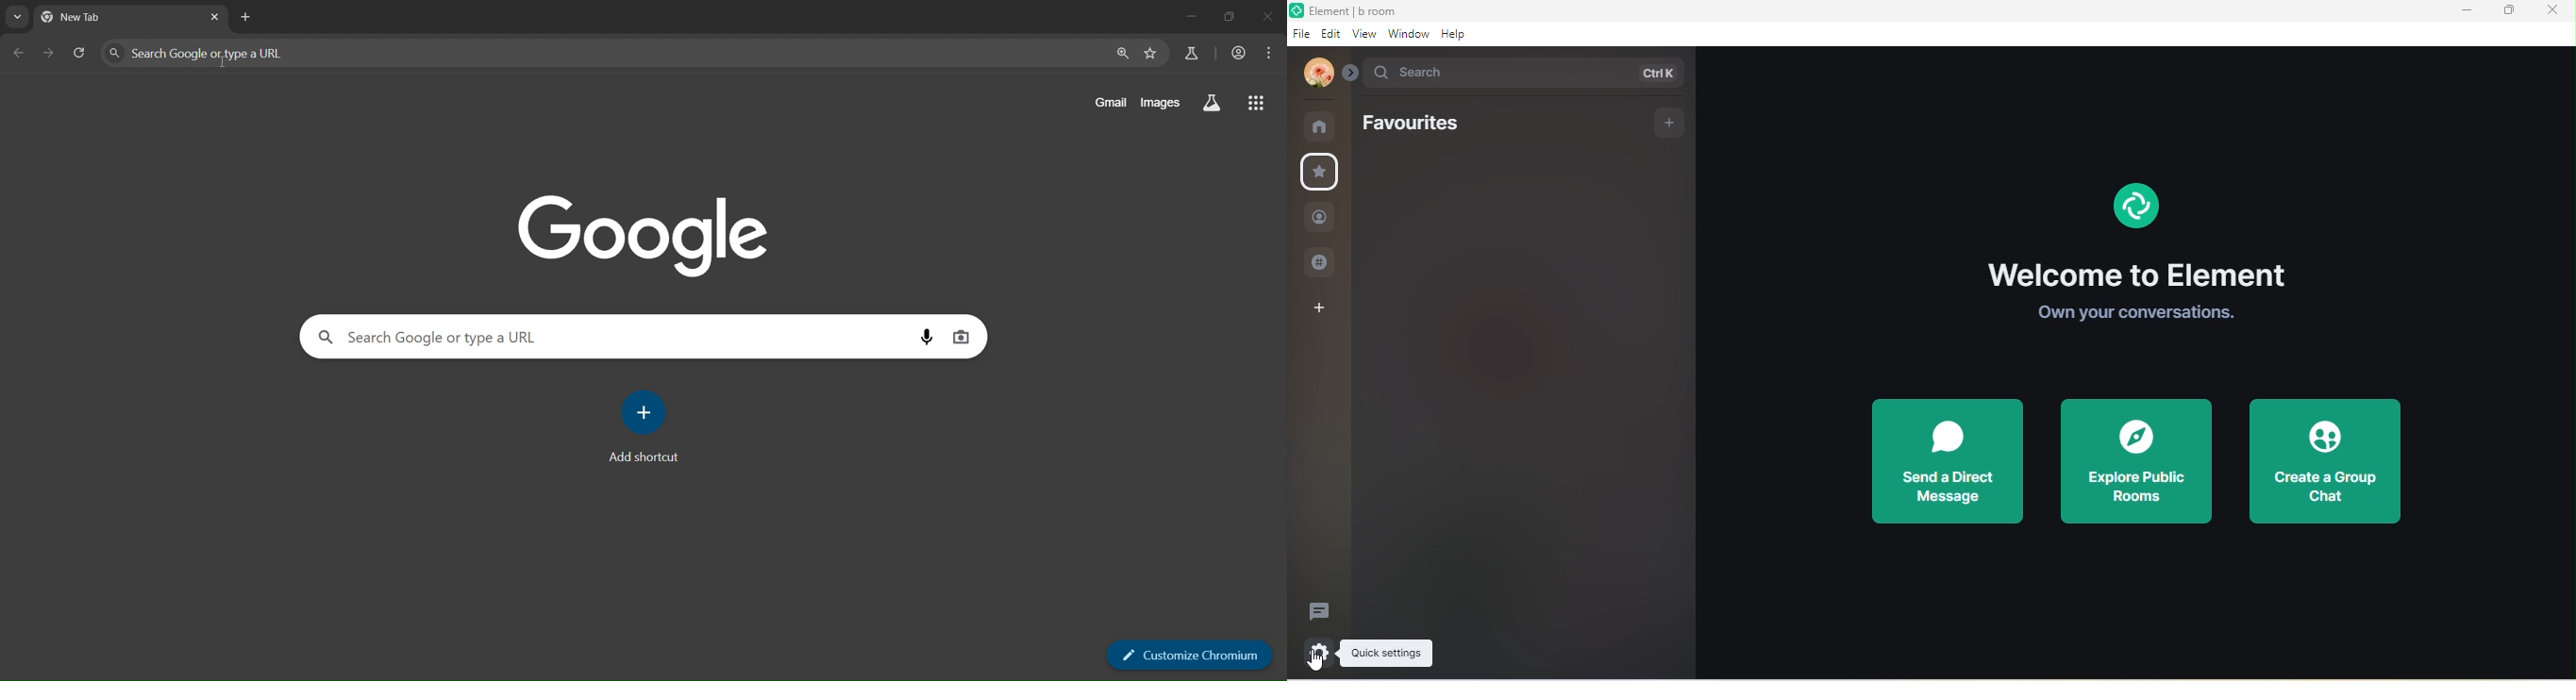 Image resolution: width=2576 pixels, height=700 pixels. Describe the element at coordinates (1352, 75) in the screenshot. I see `drop down` at that location.